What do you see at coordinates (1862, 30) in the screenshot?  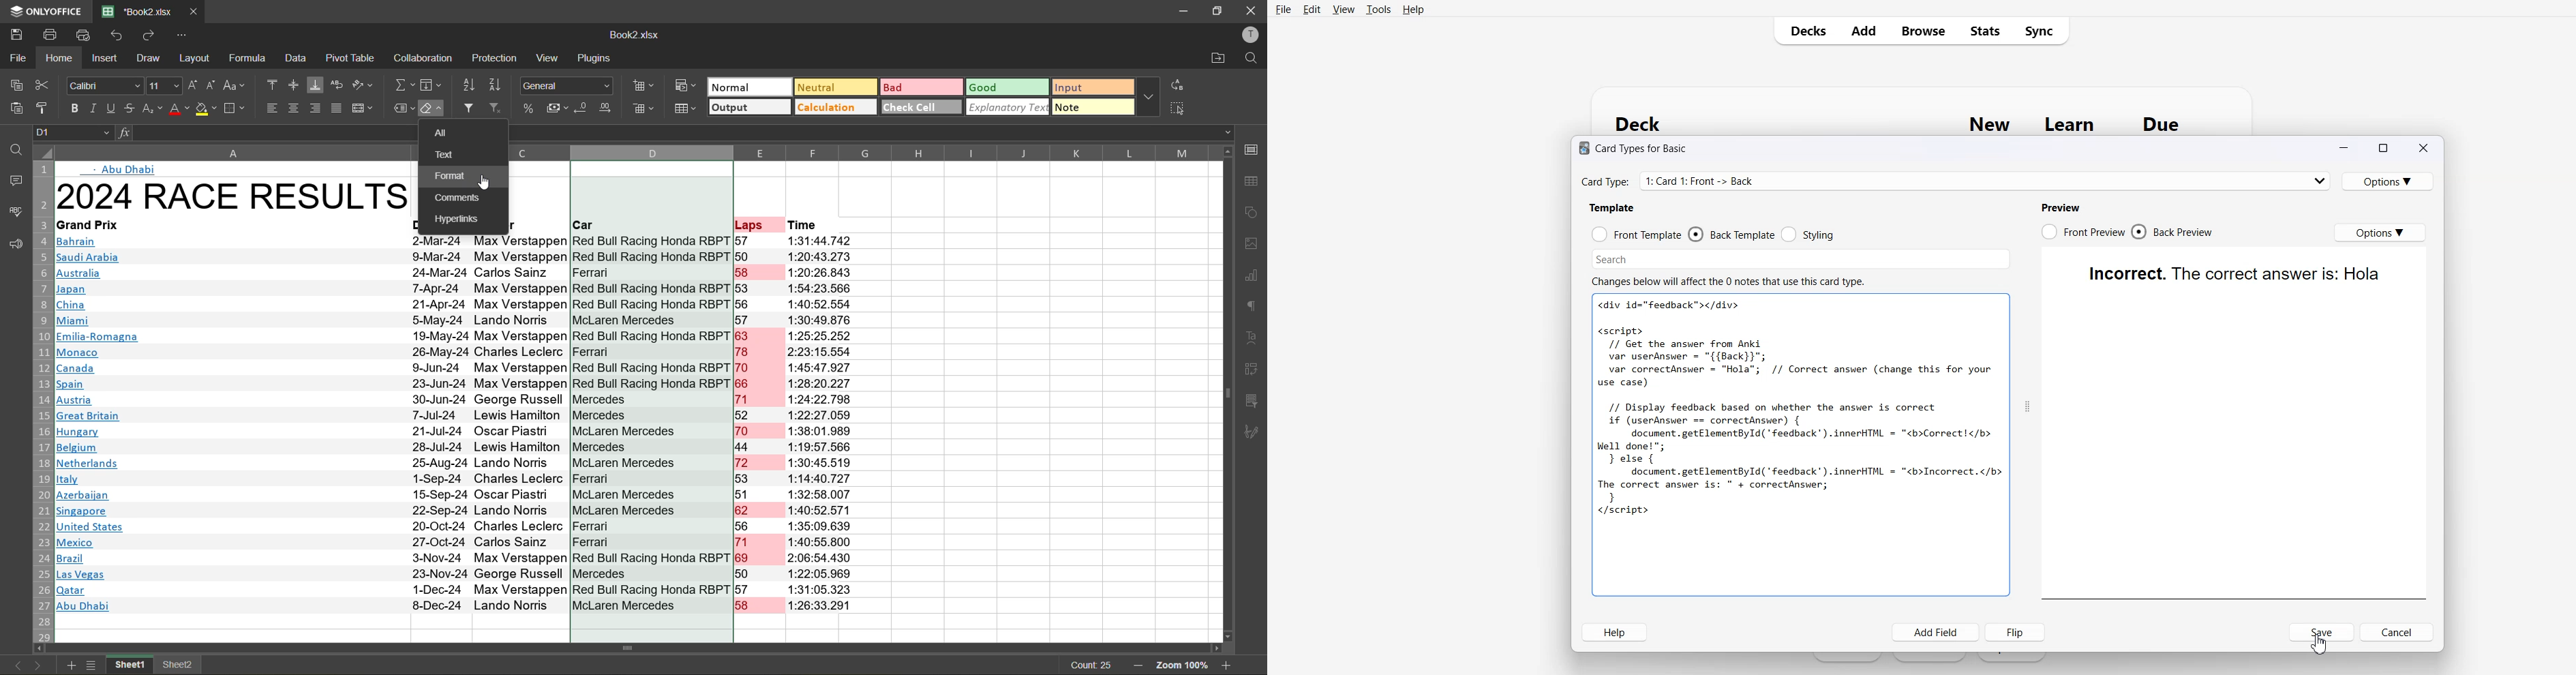 I see `Add` at bounding box center [1862, 30].